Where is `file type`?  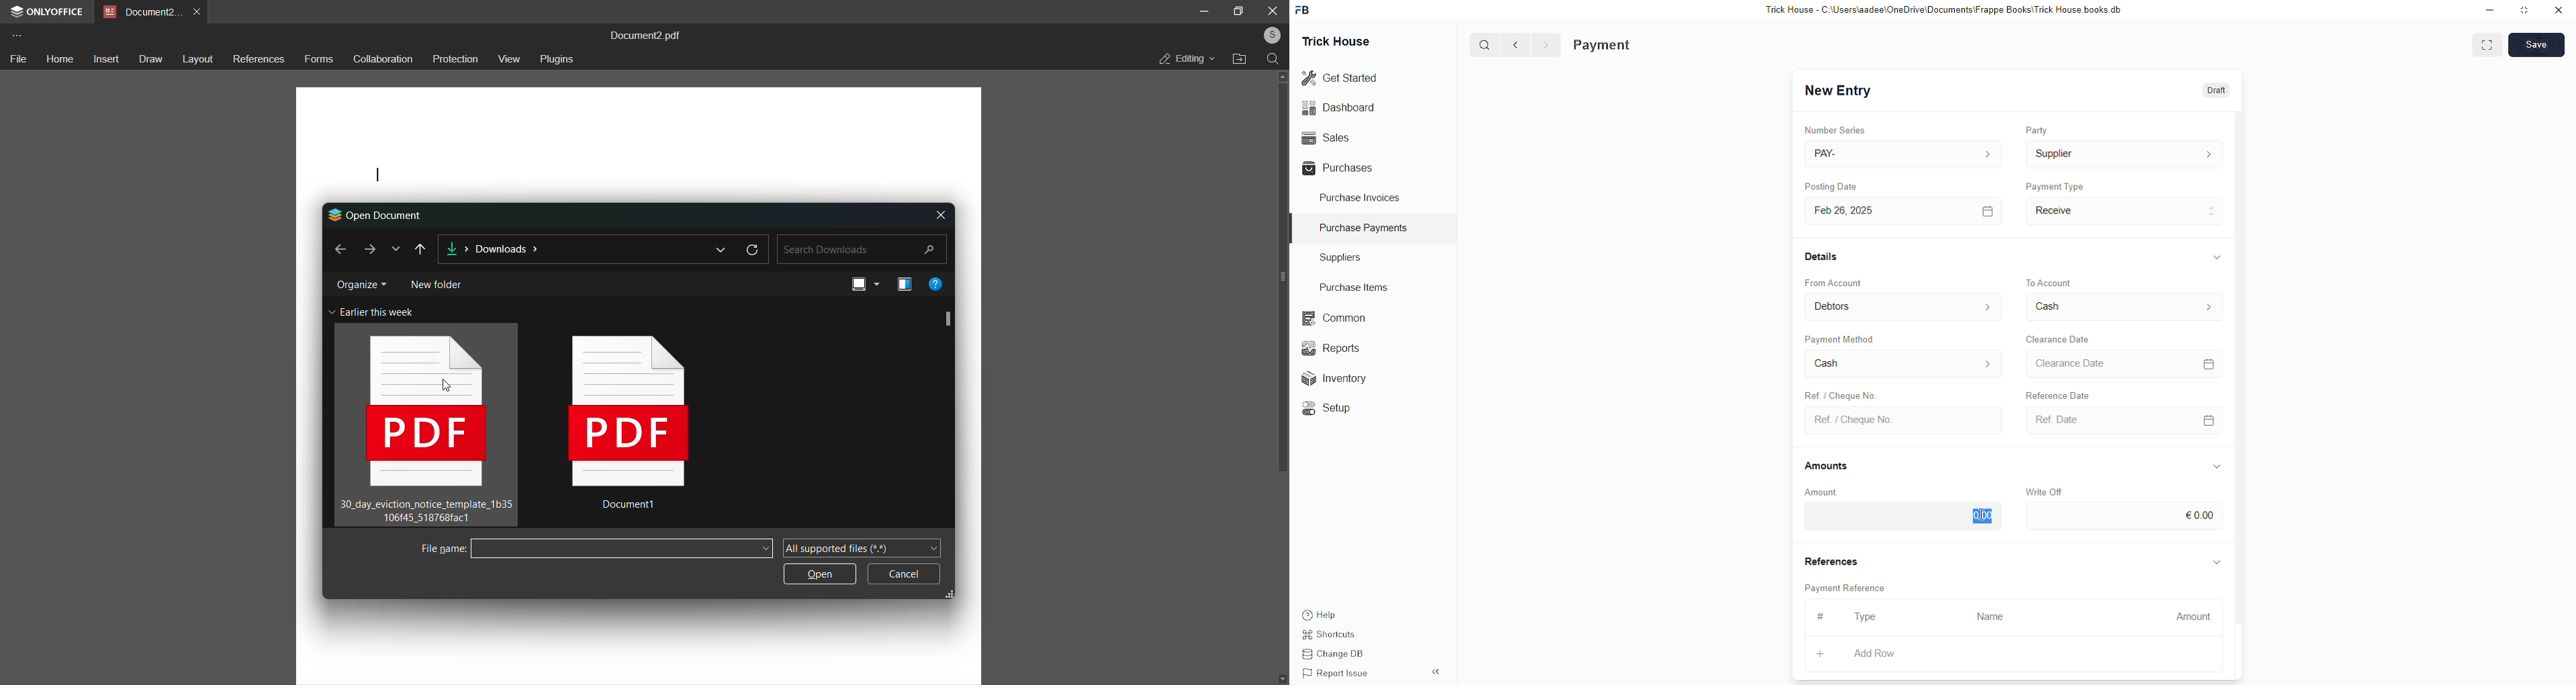
file type is located at coordinates (860, 547).